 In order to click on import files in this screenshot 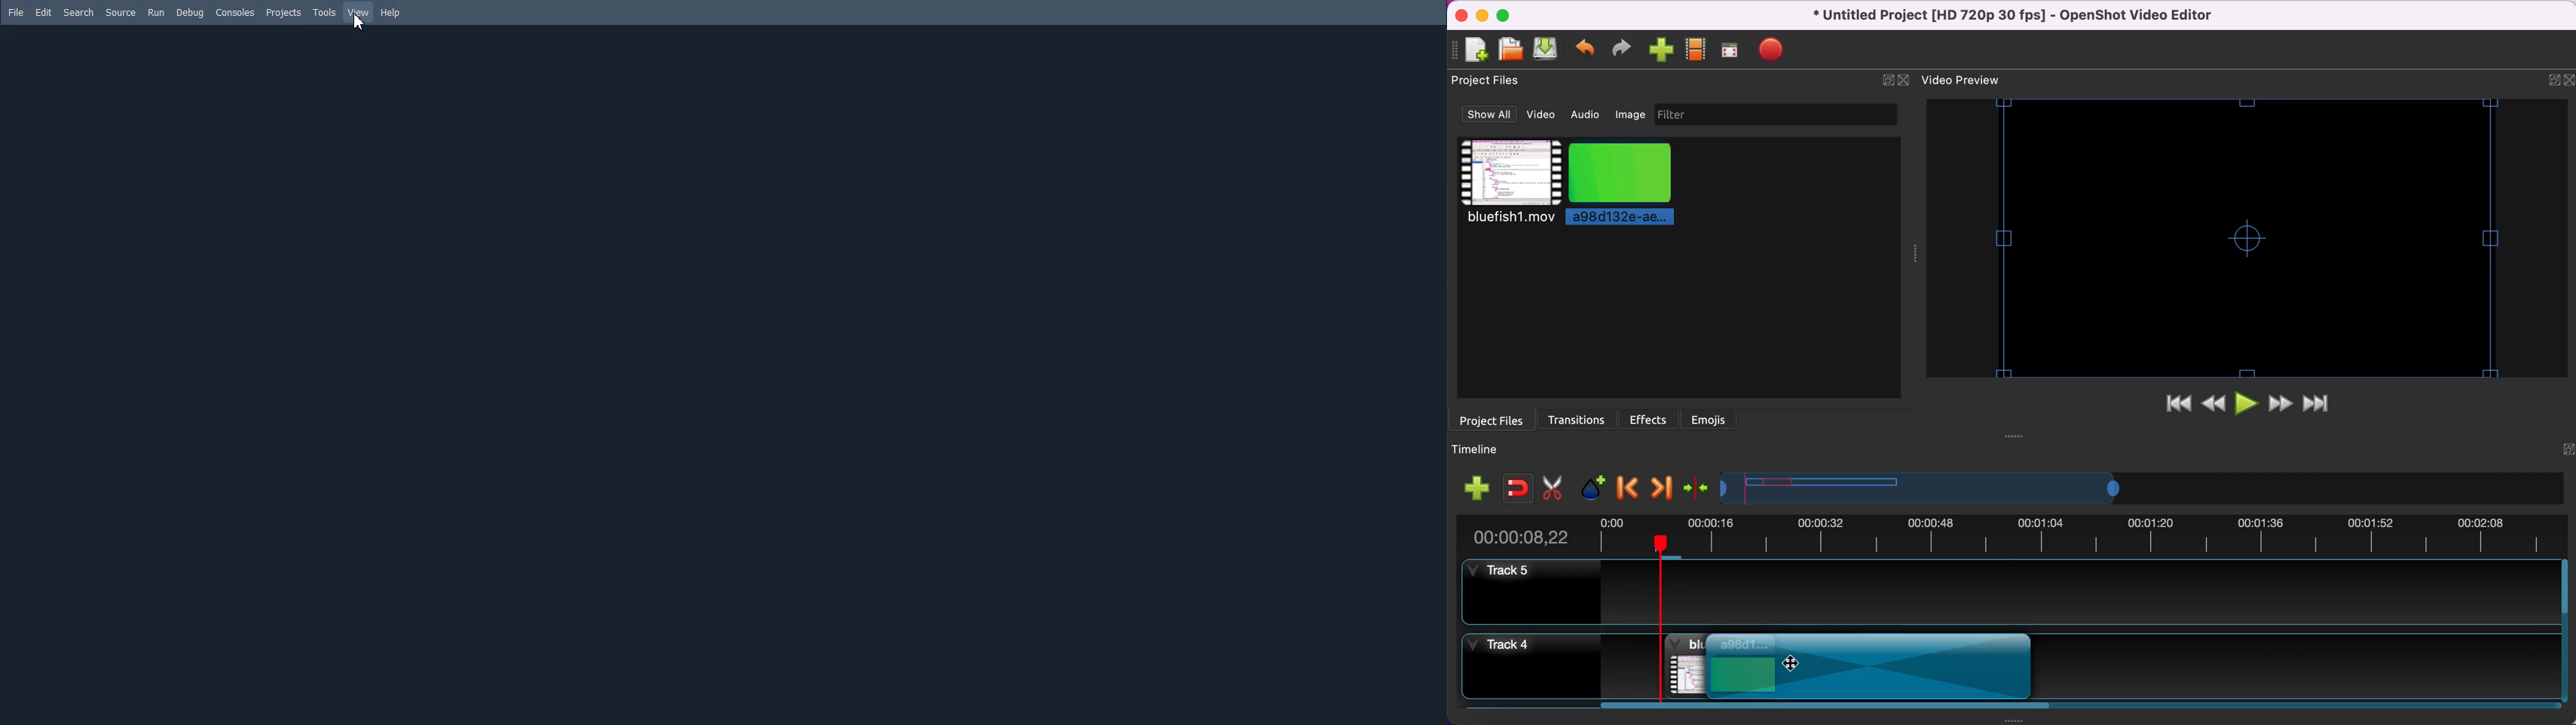, I will do `click(1657, 52)`.